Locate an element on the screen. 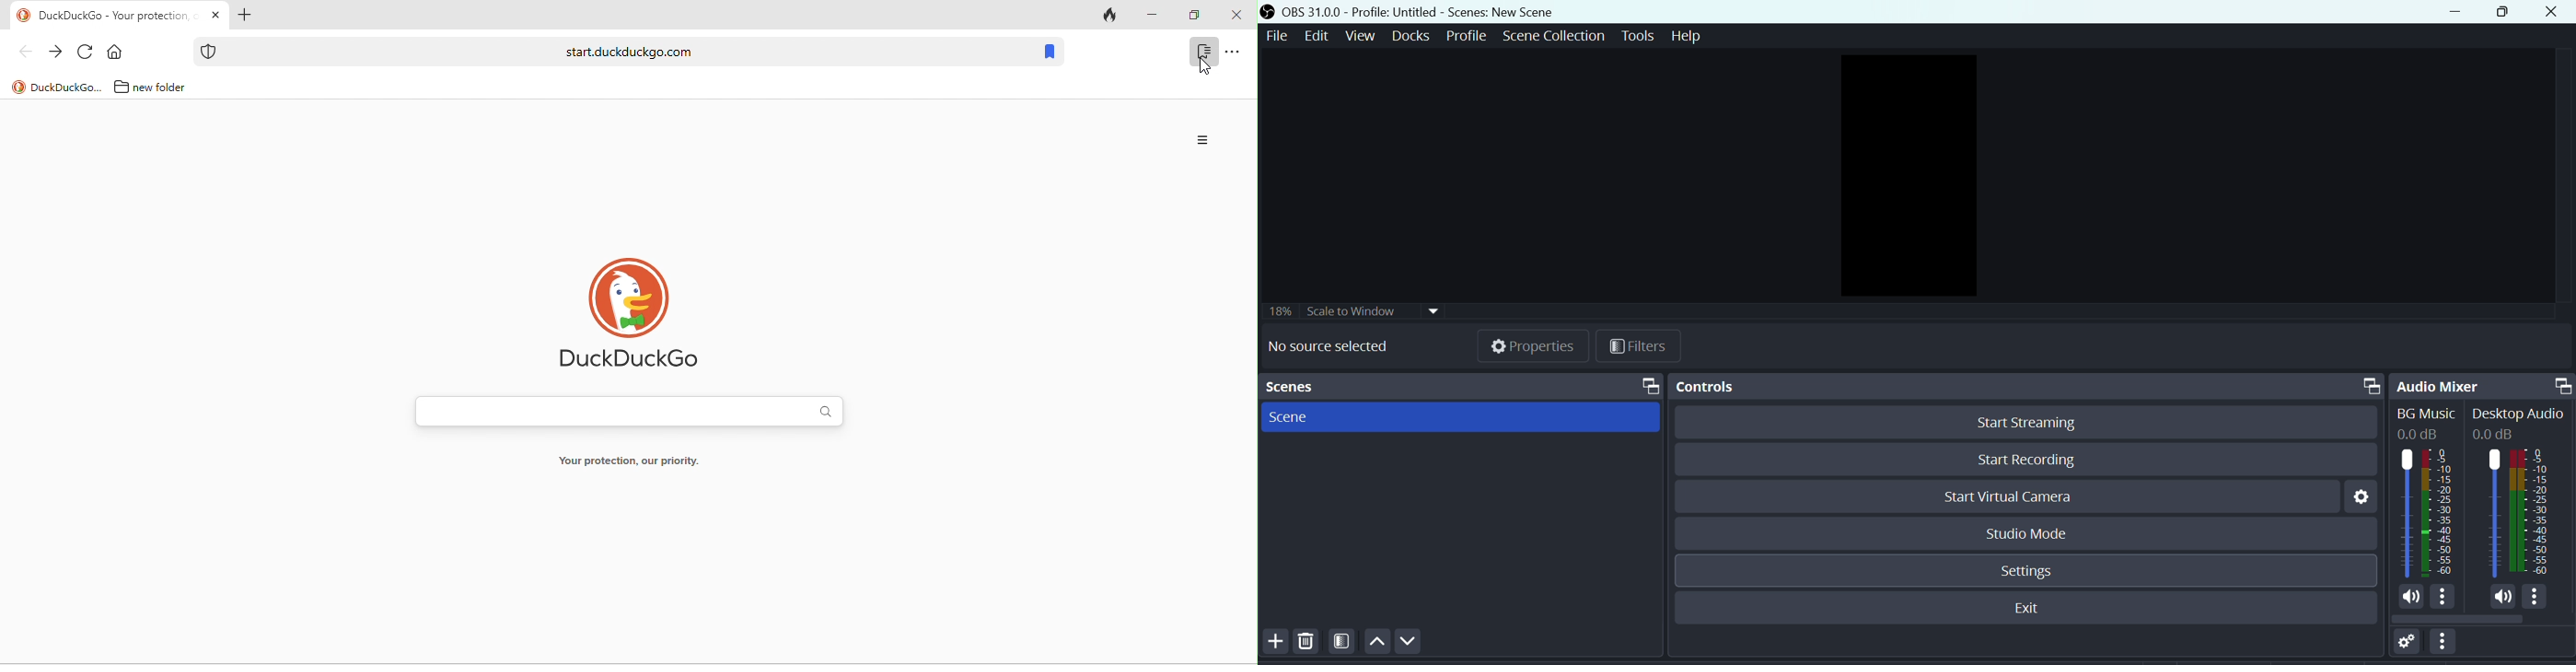 The width and height of the screenshot is (2576, 672). duckduckgo tab is located at coordinates (104, 17).